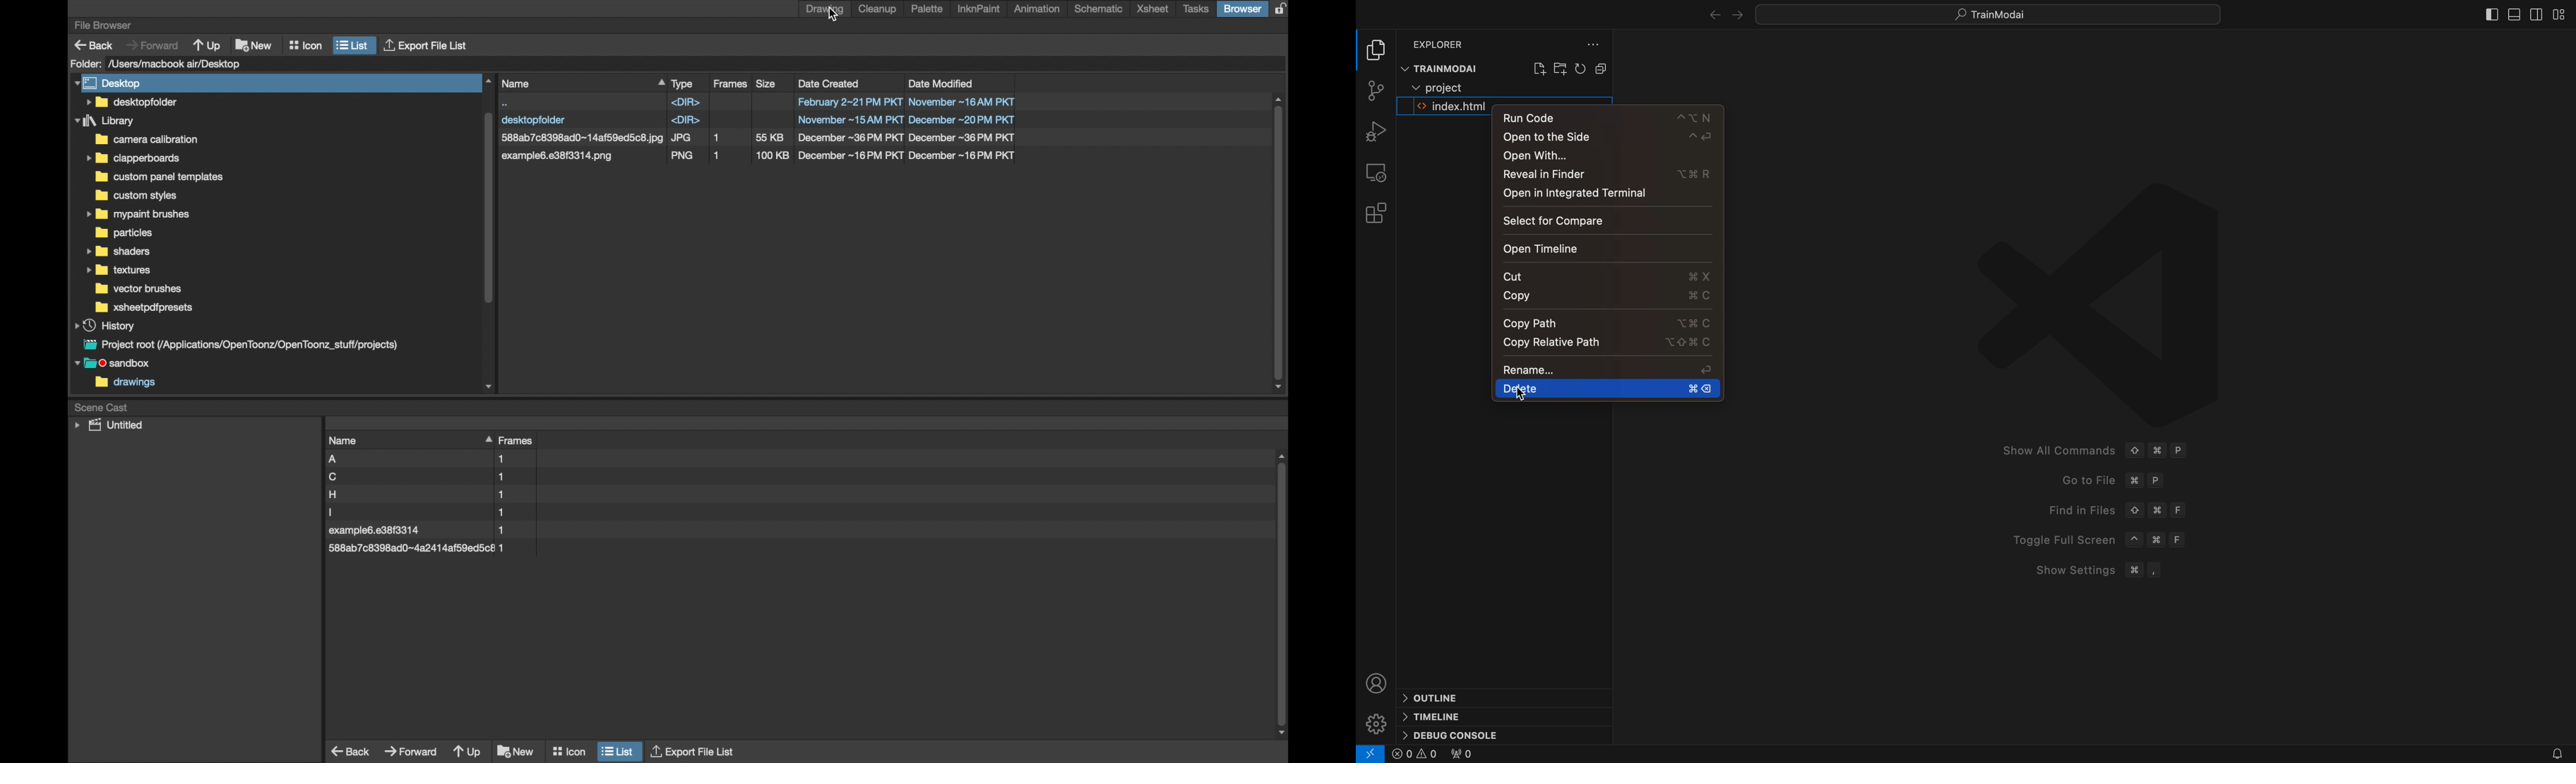 The width and height of the screenshot is (2576, 784). I want to click on cut, so click(1520, 276).